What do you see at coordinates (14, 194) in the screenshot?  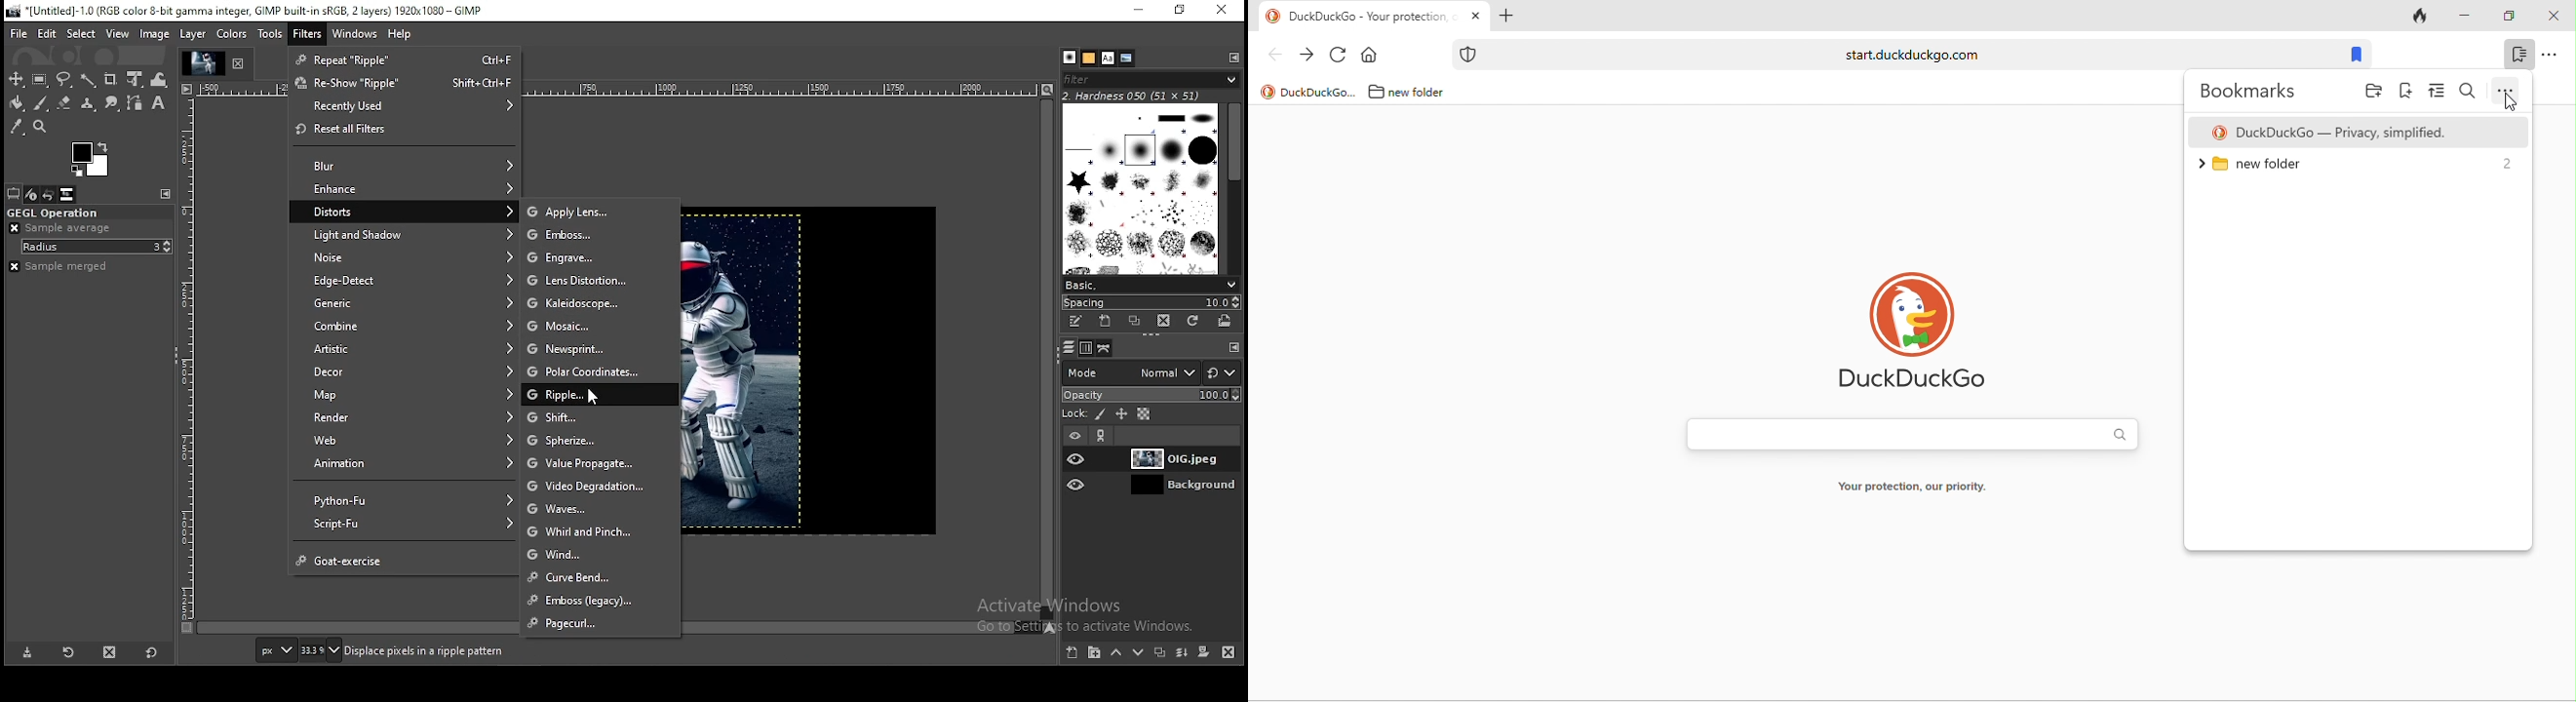 I see `tool option` at bounding box center [14, 194].